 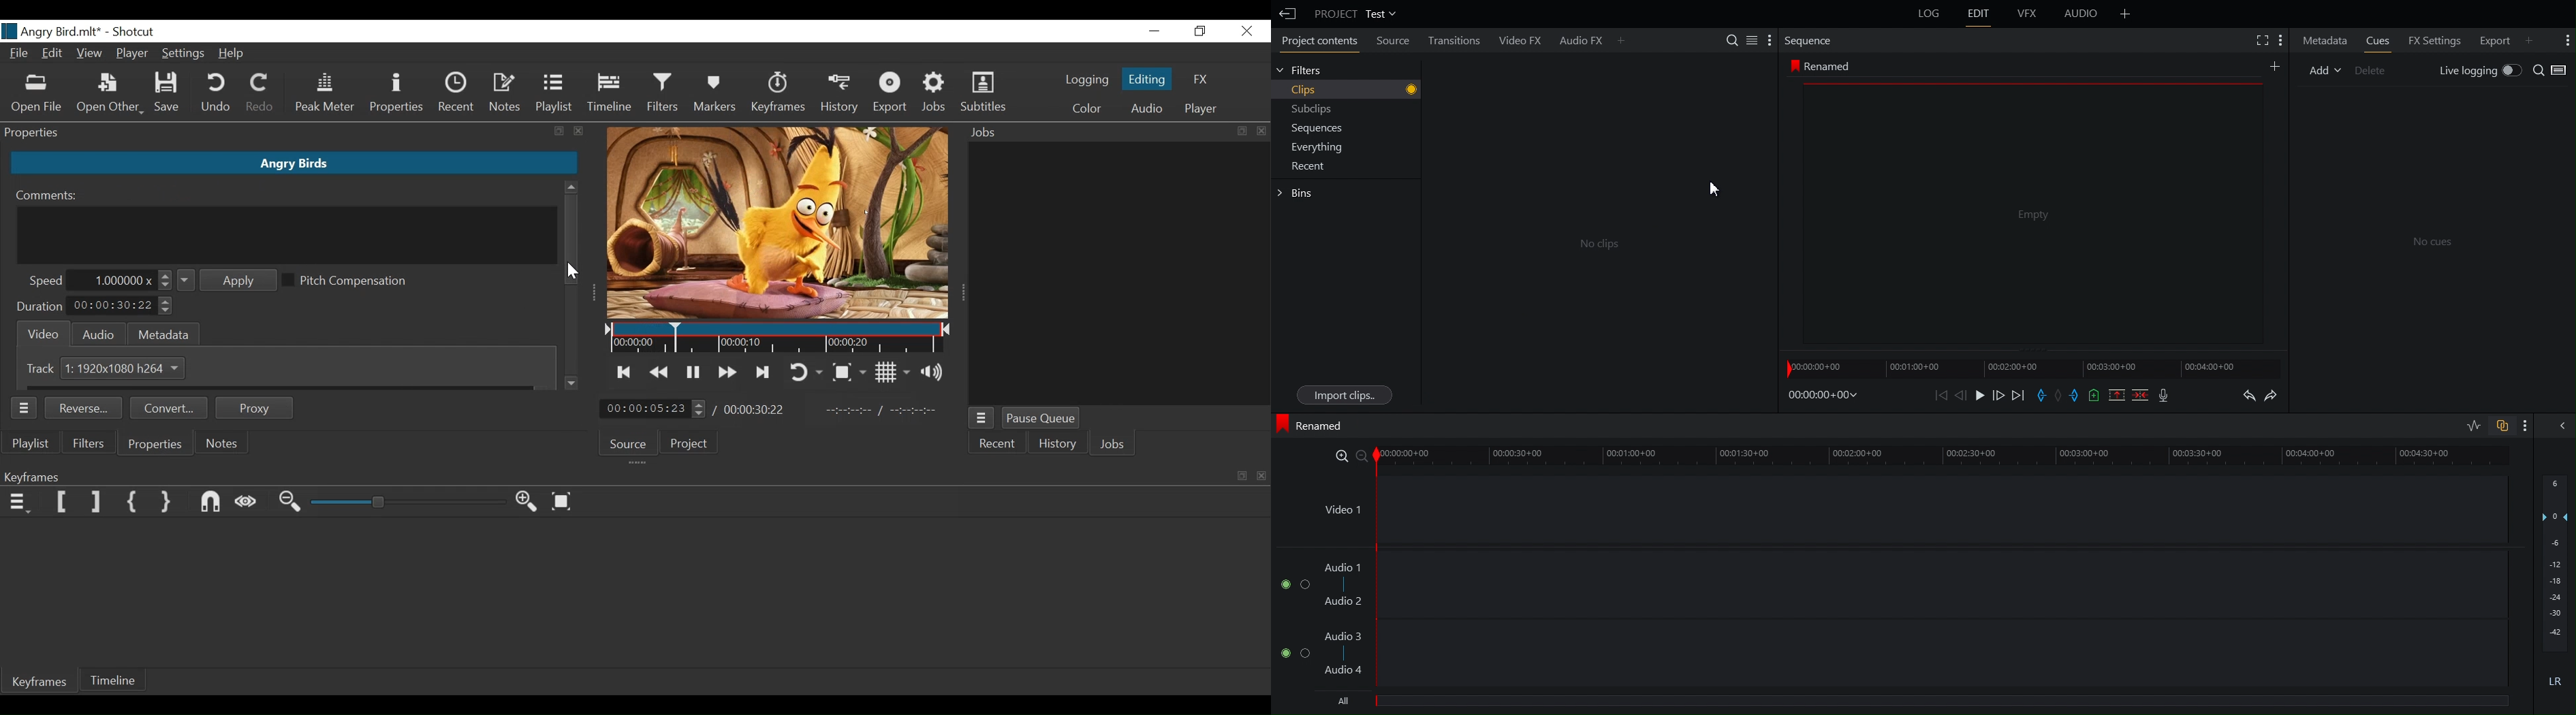 What do you see at coordinates (455, 93) in the screenshot?
I see `Recent` at bounding box center [455, 93].